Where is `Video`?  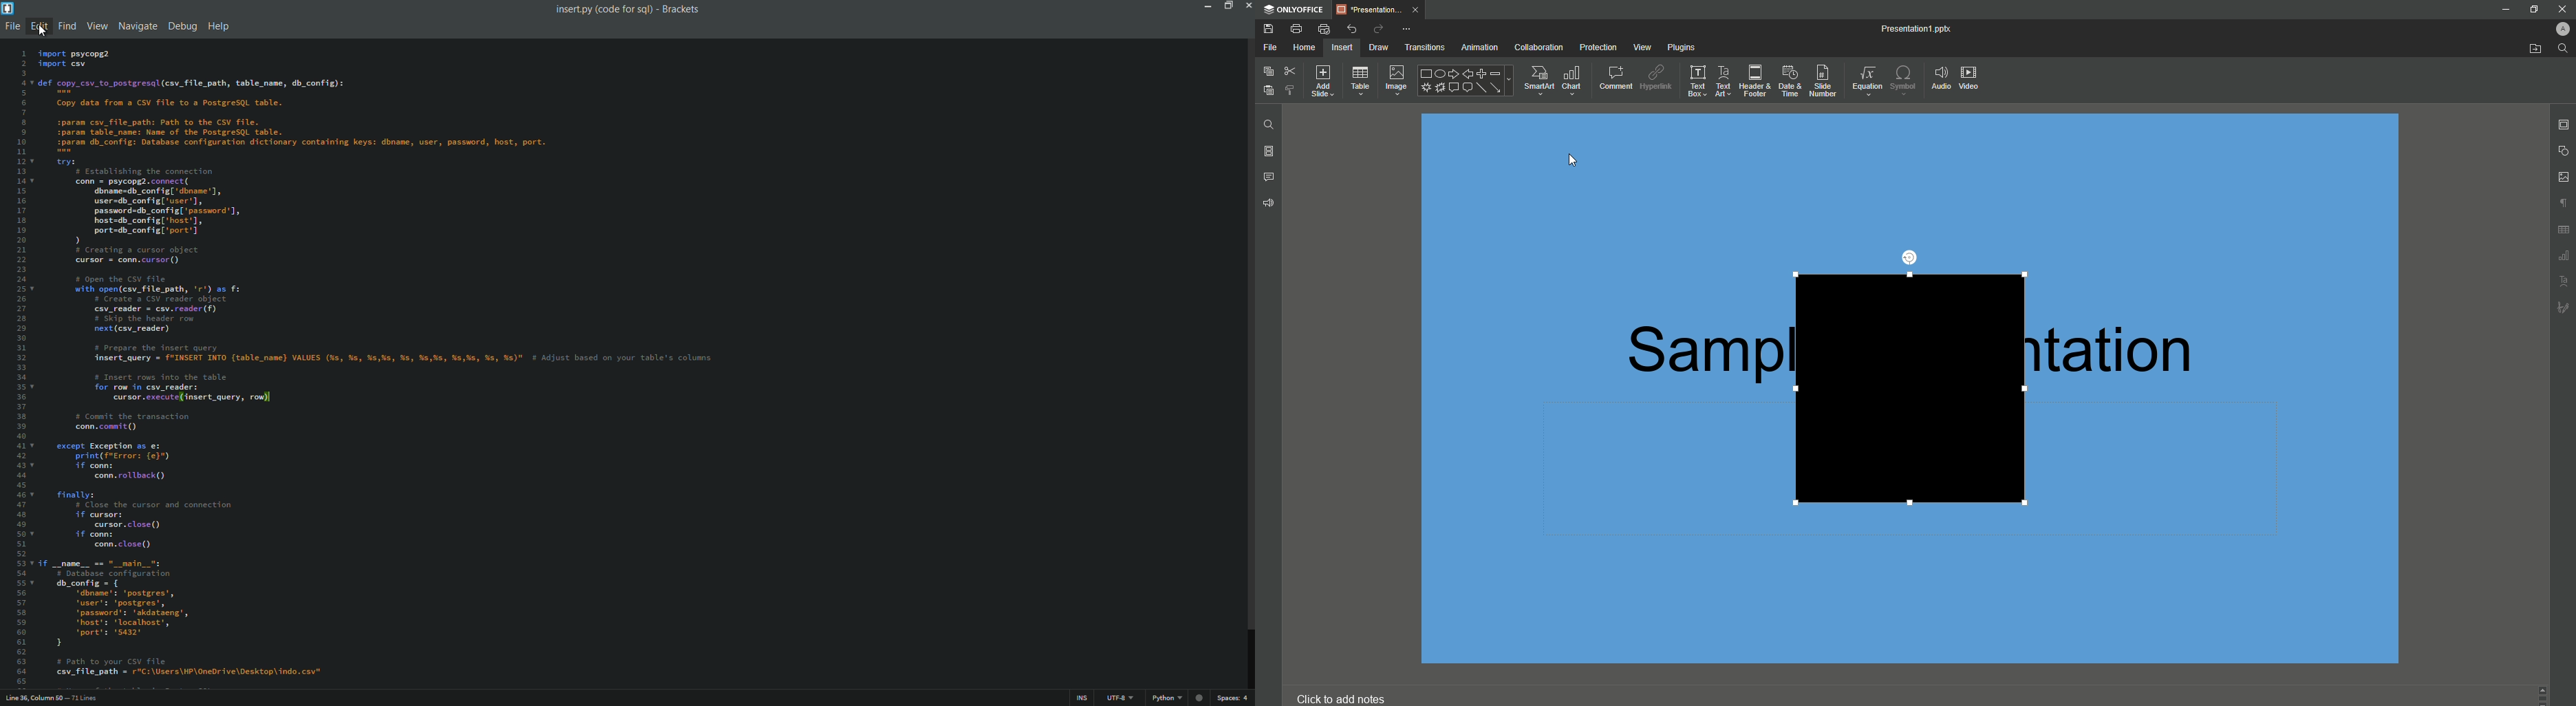 Video is located at coordinates (1973, 81).